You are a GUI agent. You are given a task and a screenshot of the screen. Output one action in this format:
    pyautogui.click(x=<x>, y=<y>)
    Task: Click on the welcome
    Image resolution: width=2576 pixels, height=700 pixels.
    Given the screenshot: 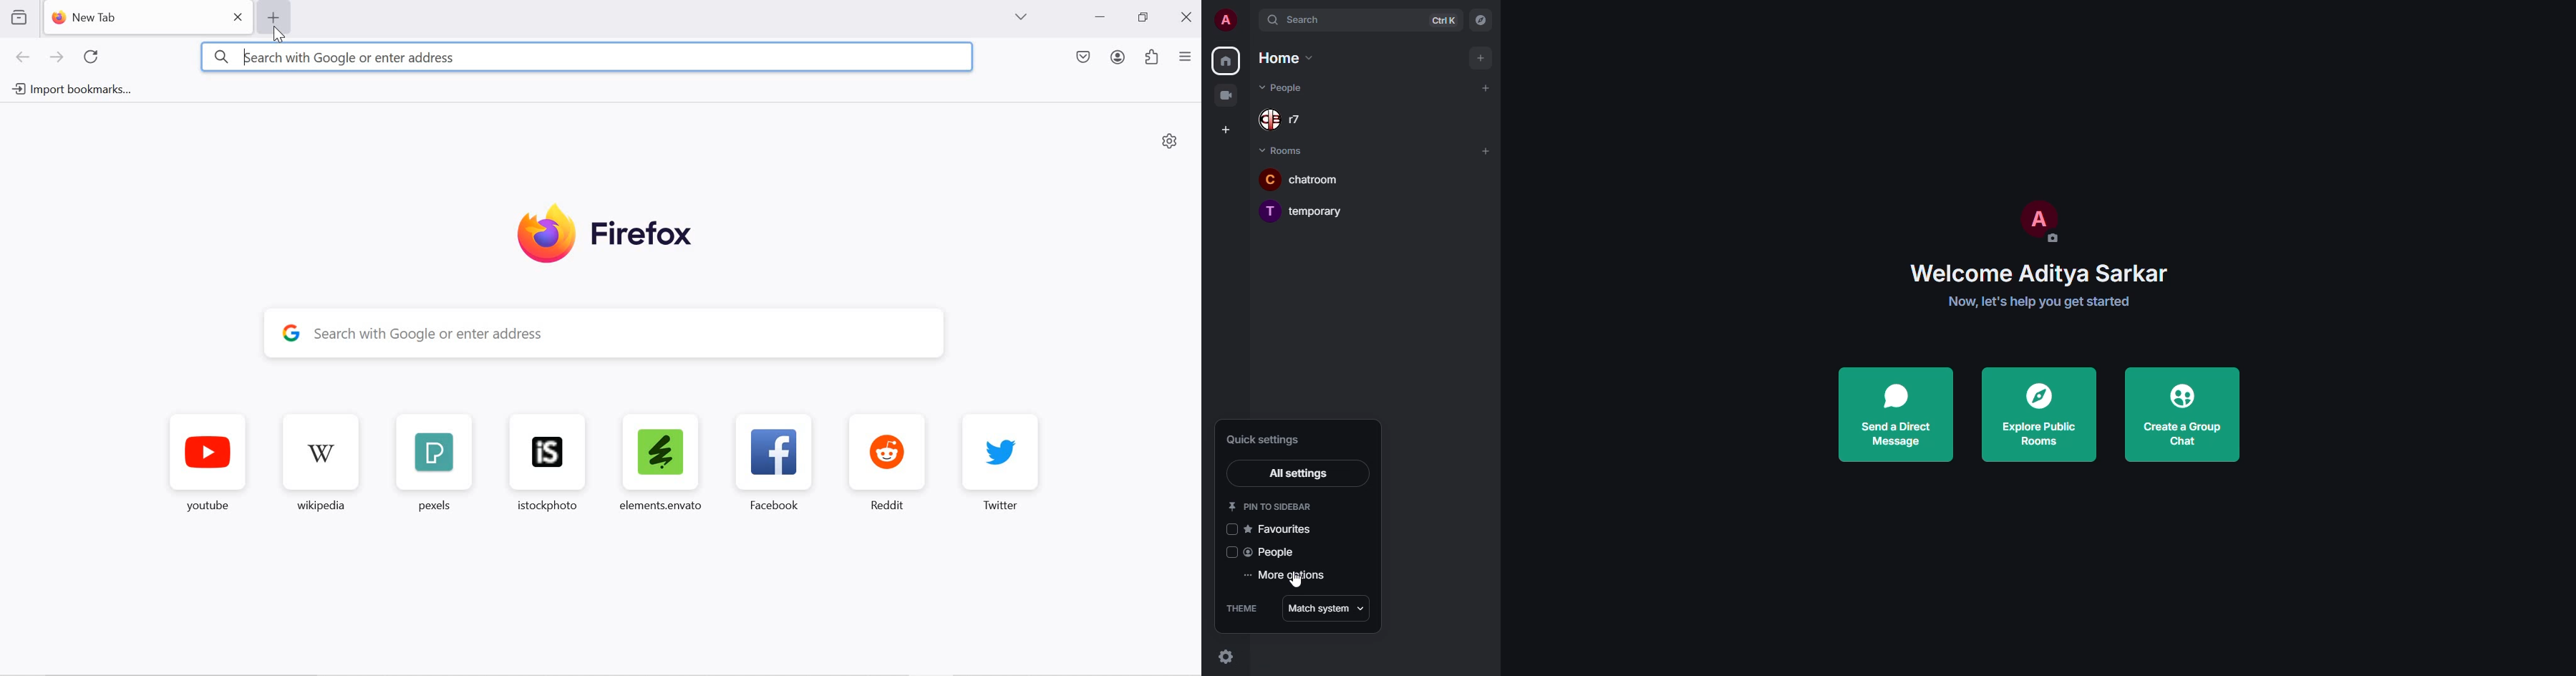 What is the action you would take?
    pyautogui.click(x=2039, y=275)
    